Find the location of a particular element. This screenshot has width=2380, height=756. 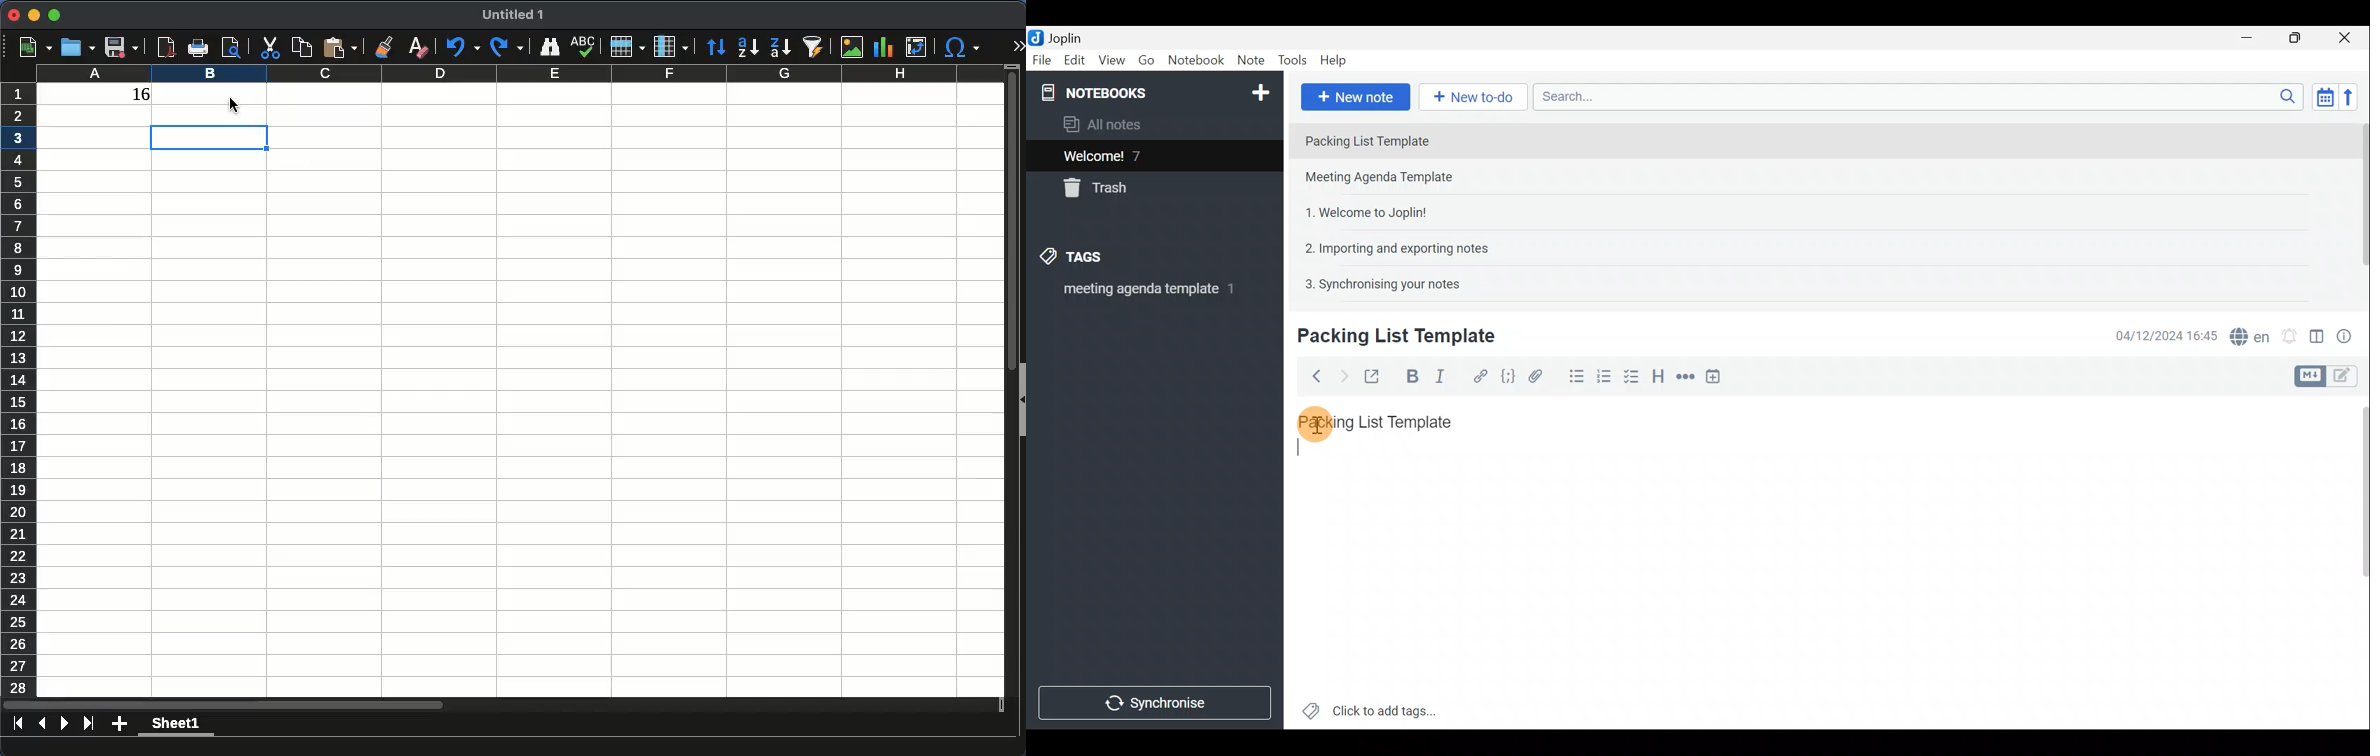

close is located at coordinates (14, 15).